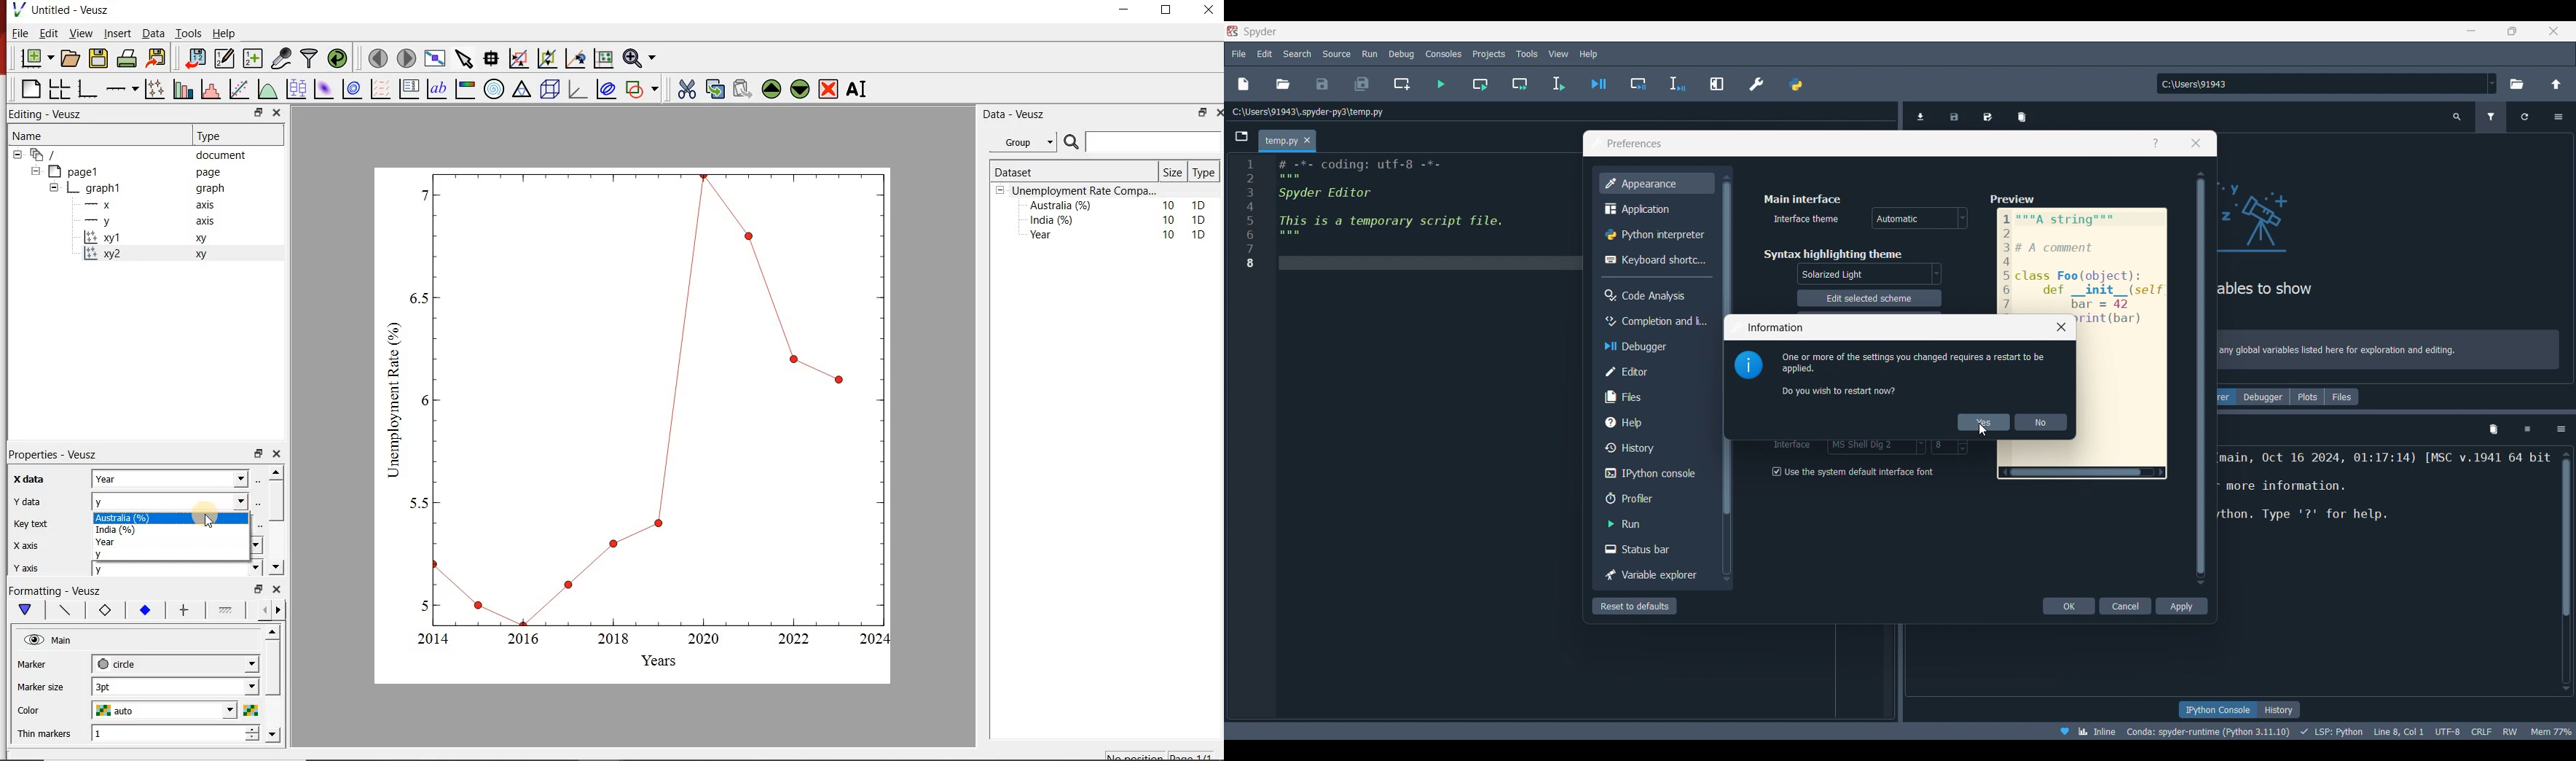  I want to click on Marker size, so click(42, 685).